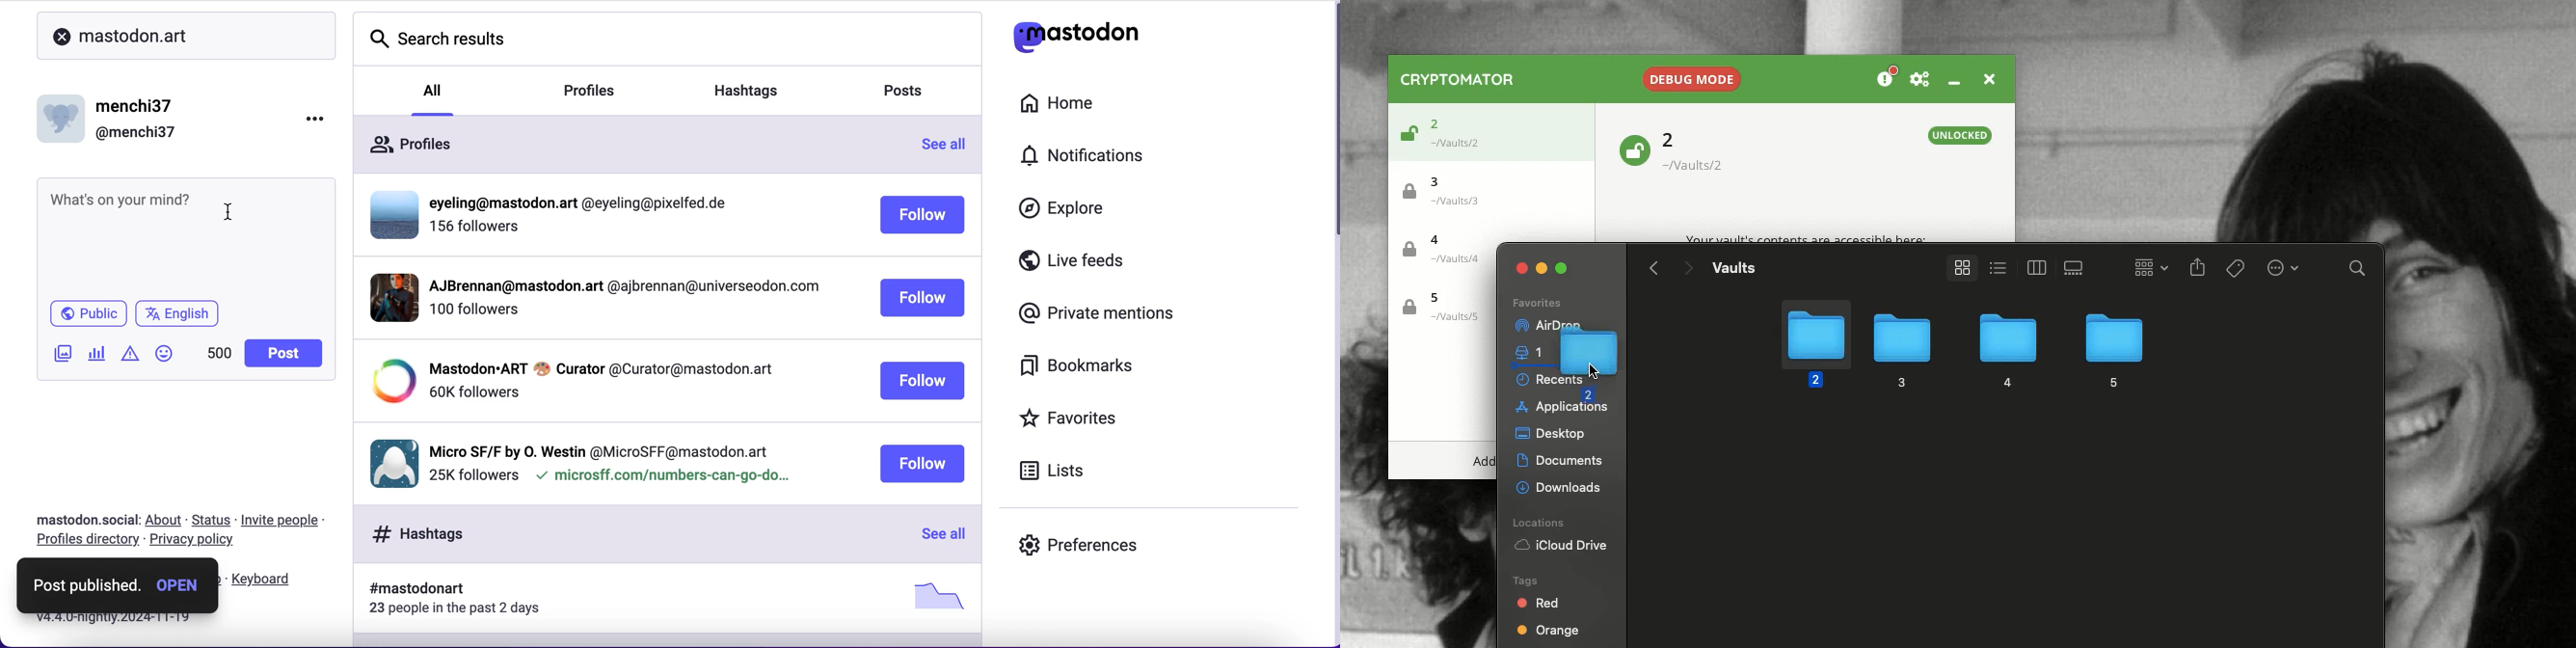 This screenshot has width=2576, height=672. I want to click on scroll bar, so click(1331, 126).